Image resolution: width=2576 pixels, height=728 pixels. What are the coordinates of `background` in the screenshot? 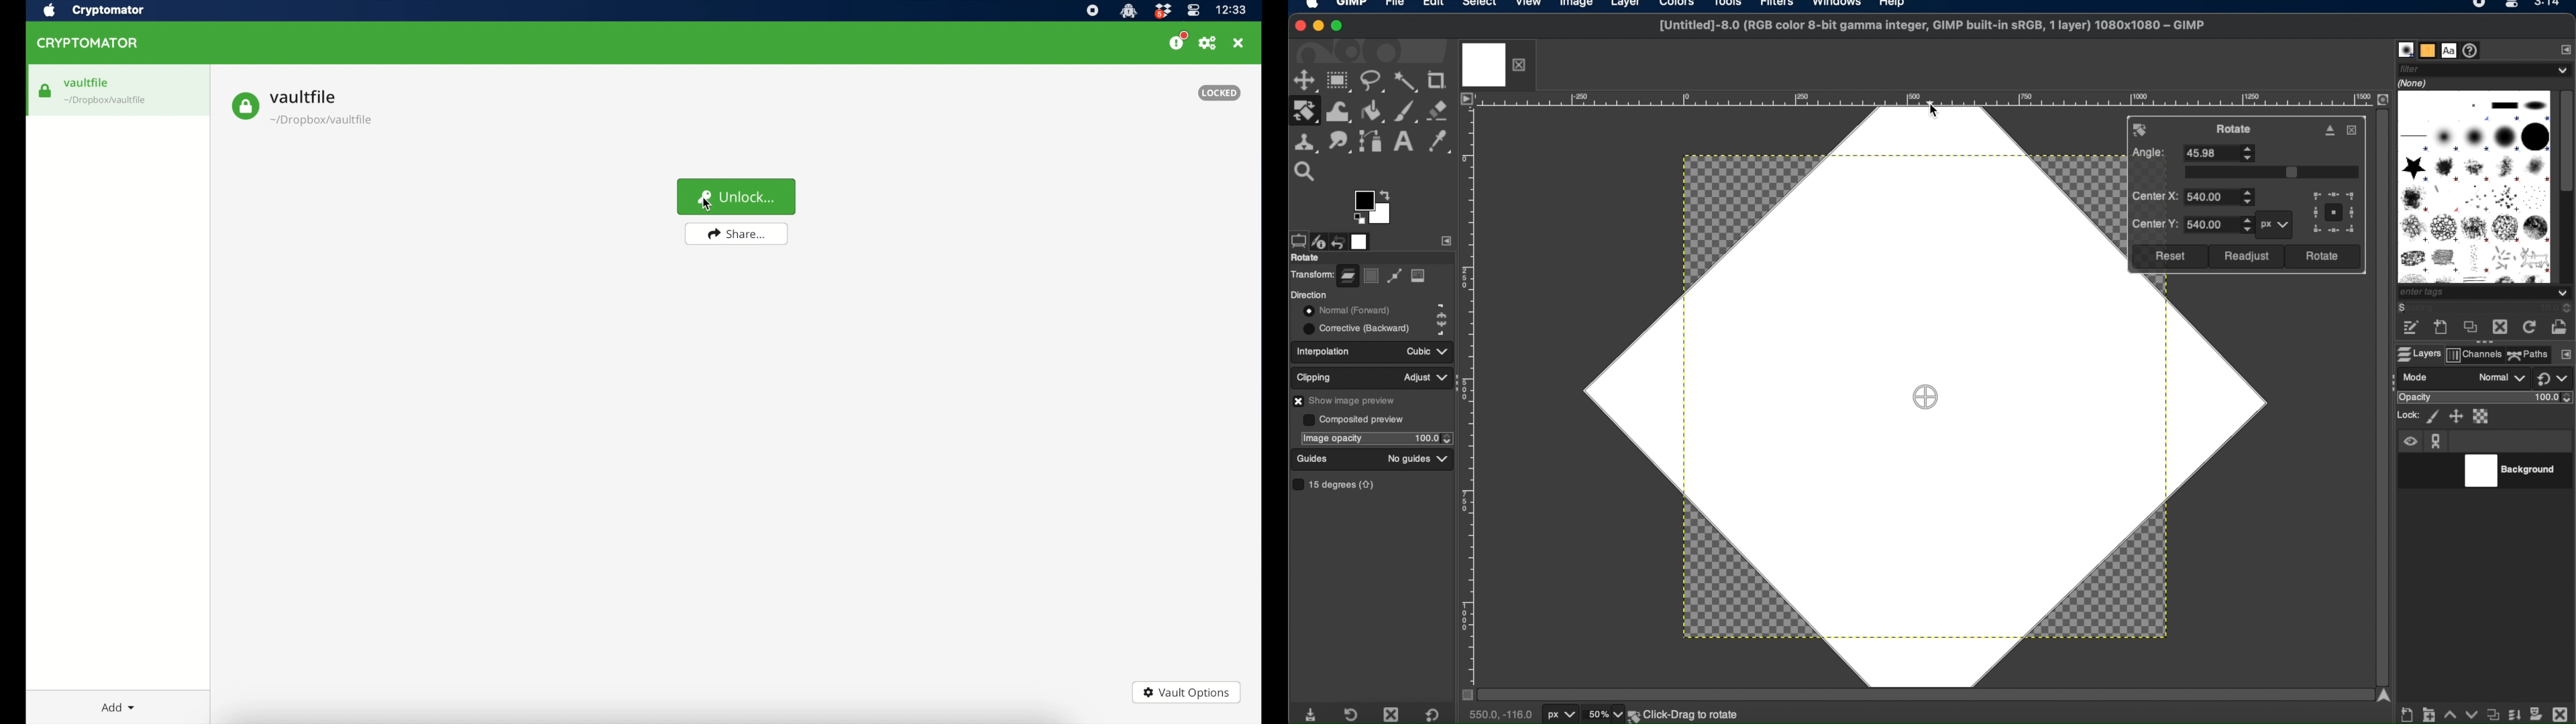 It's located at (2514, 471).